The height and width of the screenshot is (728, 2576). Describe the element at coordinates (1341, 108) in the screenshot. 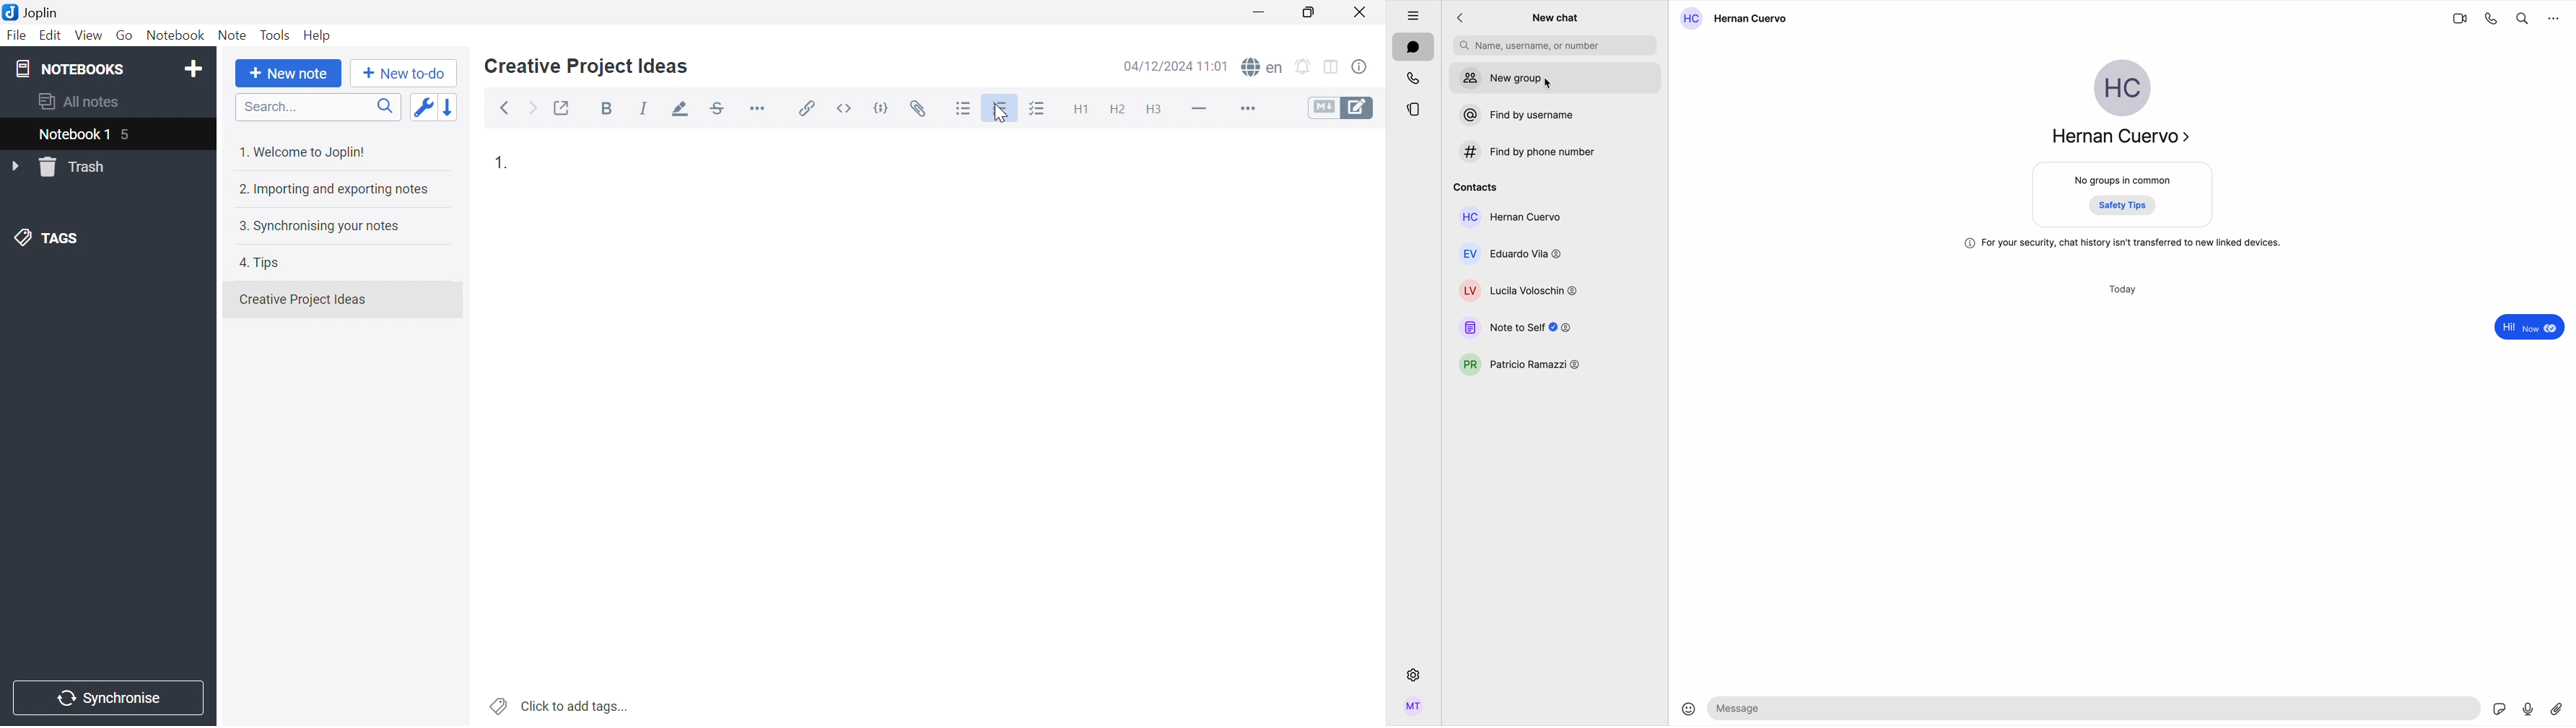

I see `Toggle editors` at that location.